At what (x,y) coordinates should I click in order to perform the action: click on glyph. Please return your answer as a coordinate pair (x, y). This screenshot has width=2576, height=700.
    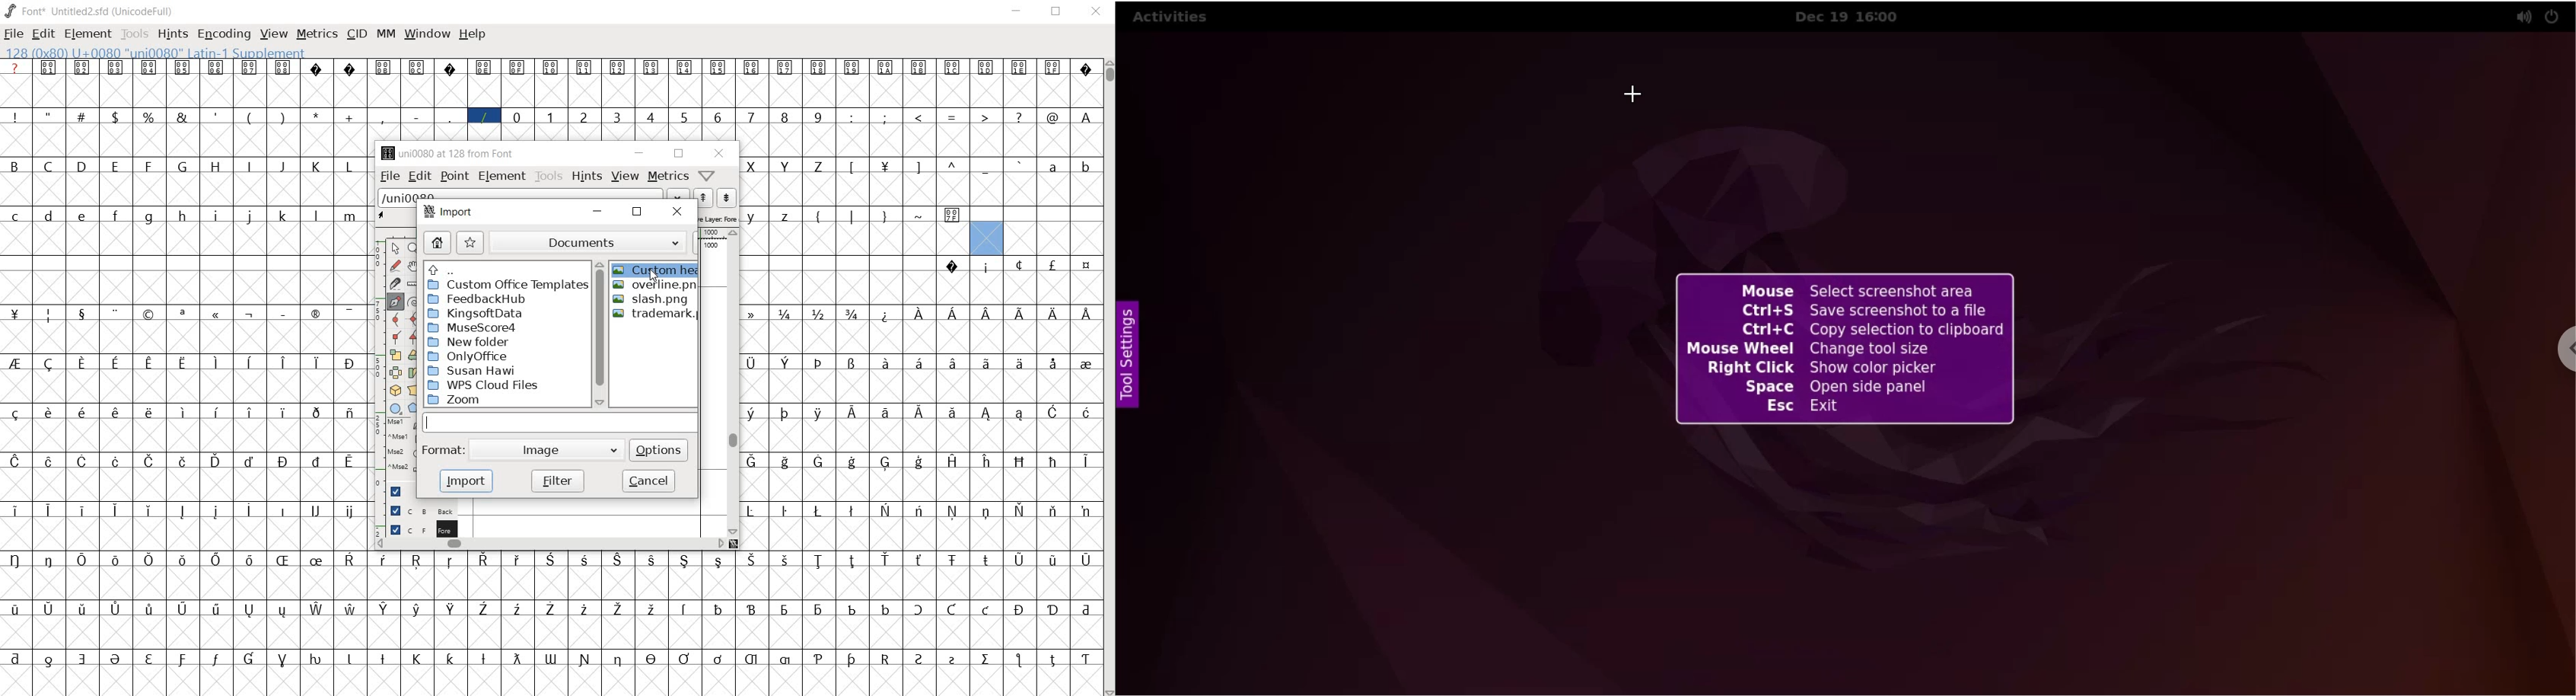
    Looking at the image, I should click on (417, 561).